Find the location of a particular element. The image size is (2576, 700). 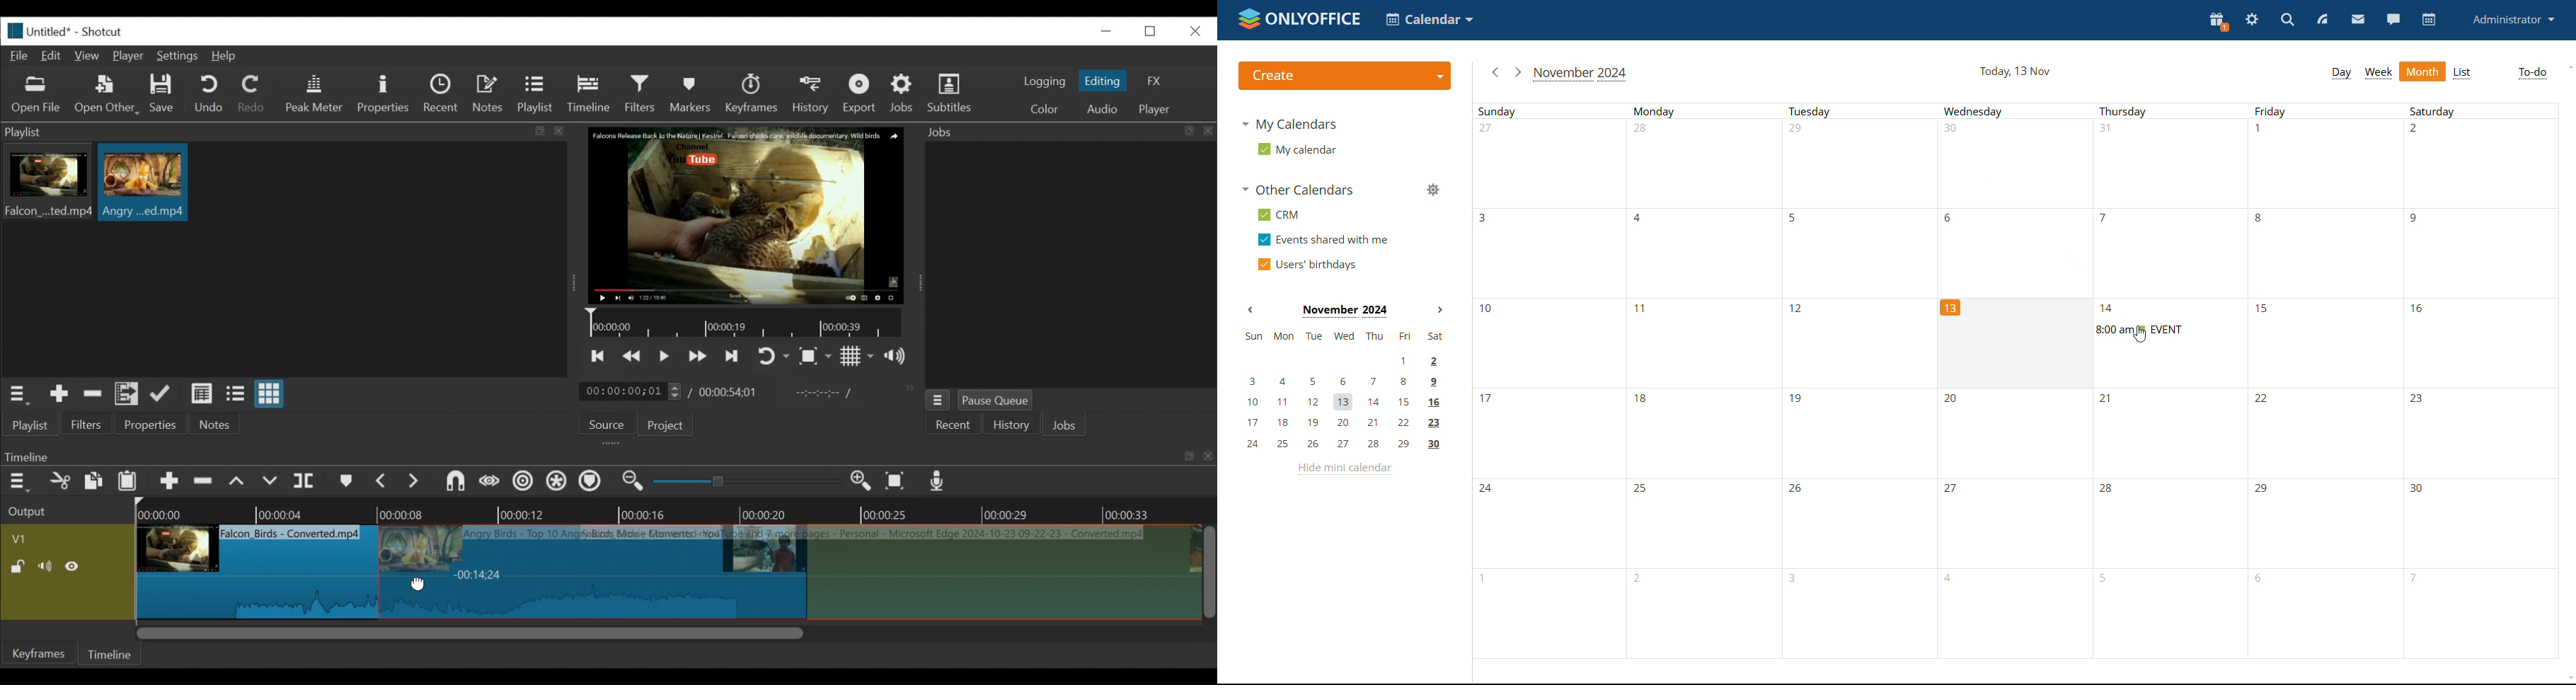

Recent is located at coordinates (955, 426).